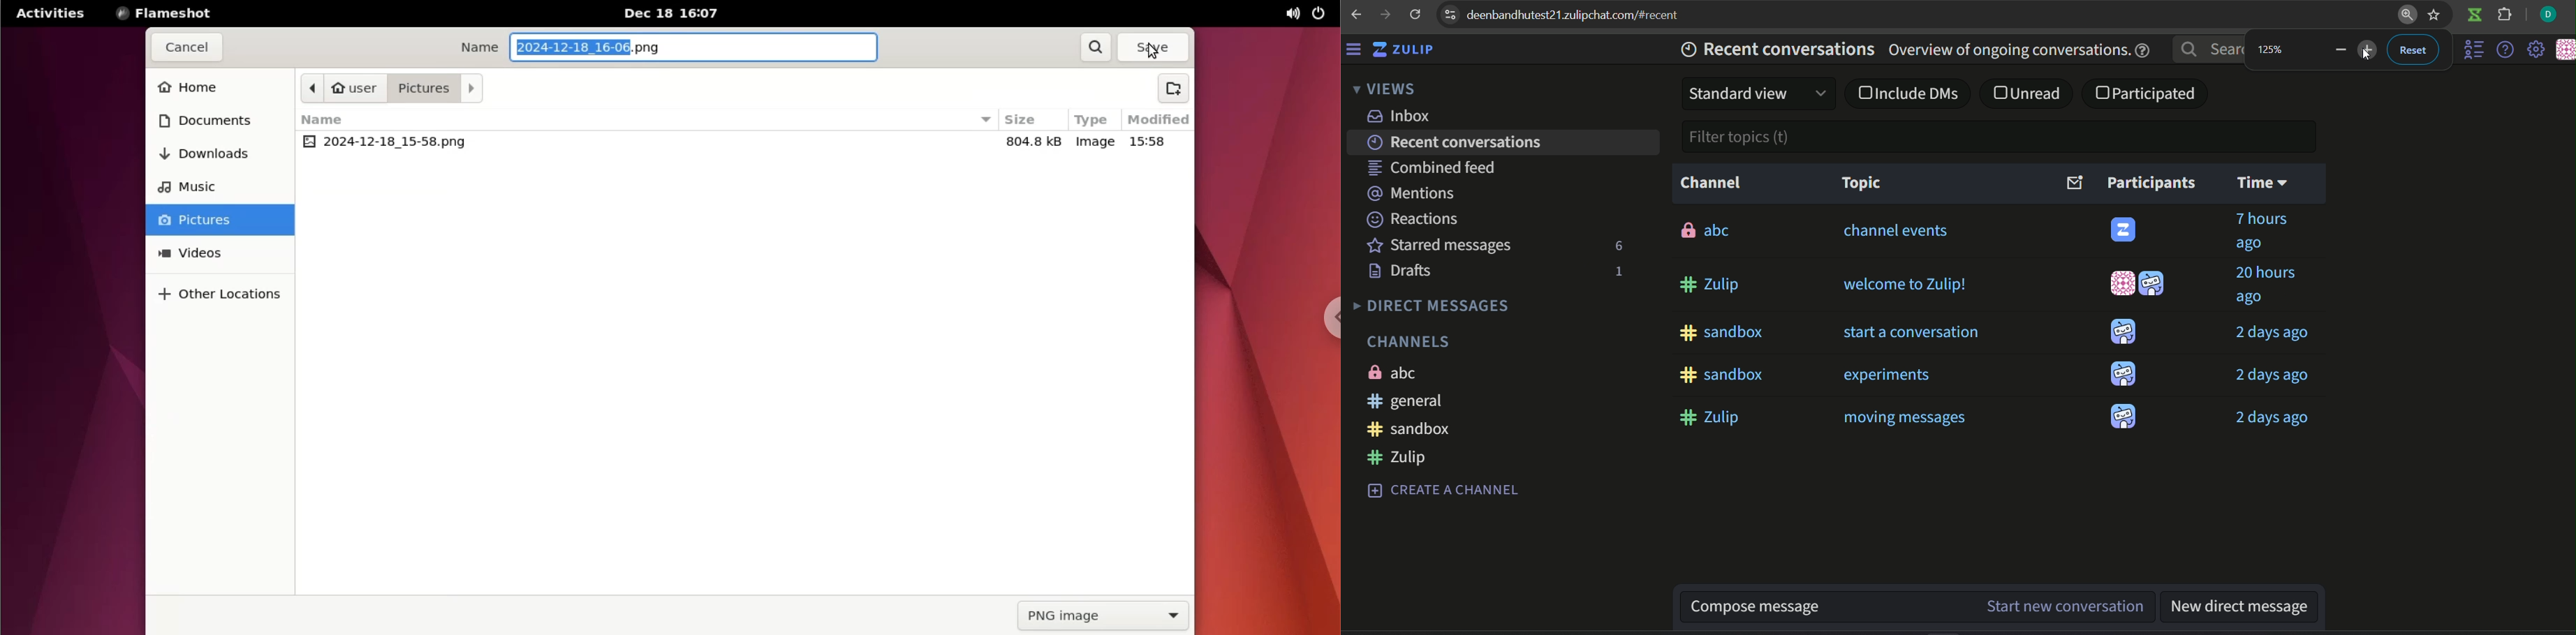 Image resolution: width=2576 pixels, height=644 pixels. What do you see at coordinates (1357, 51) in the screenshot?
I see `menu` at bounding box center [1357, 51].